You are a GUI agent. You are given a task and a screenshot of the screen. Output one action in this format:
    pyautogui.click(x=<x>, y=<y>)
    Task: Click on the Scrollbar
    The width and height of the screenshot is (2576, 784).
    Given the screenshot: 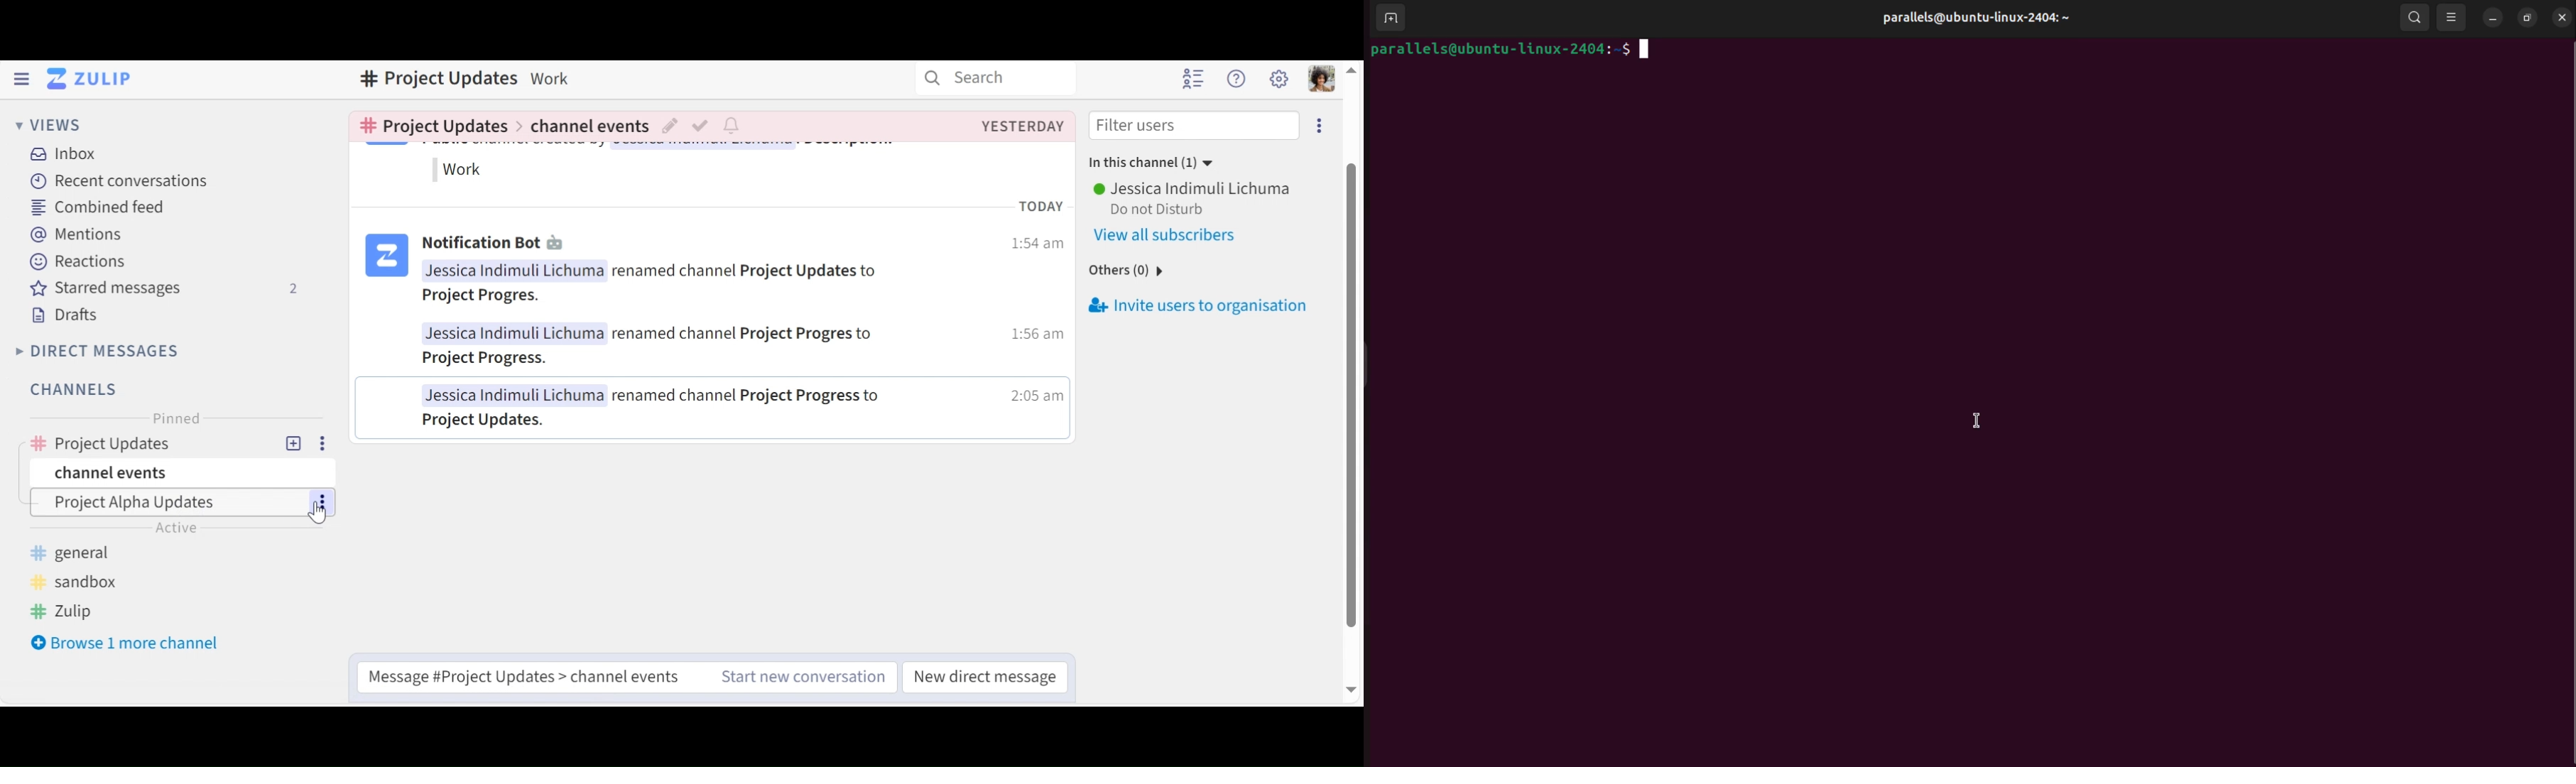 What is the action you would take?
    pyautogui.click(x=2569, y=403)
    